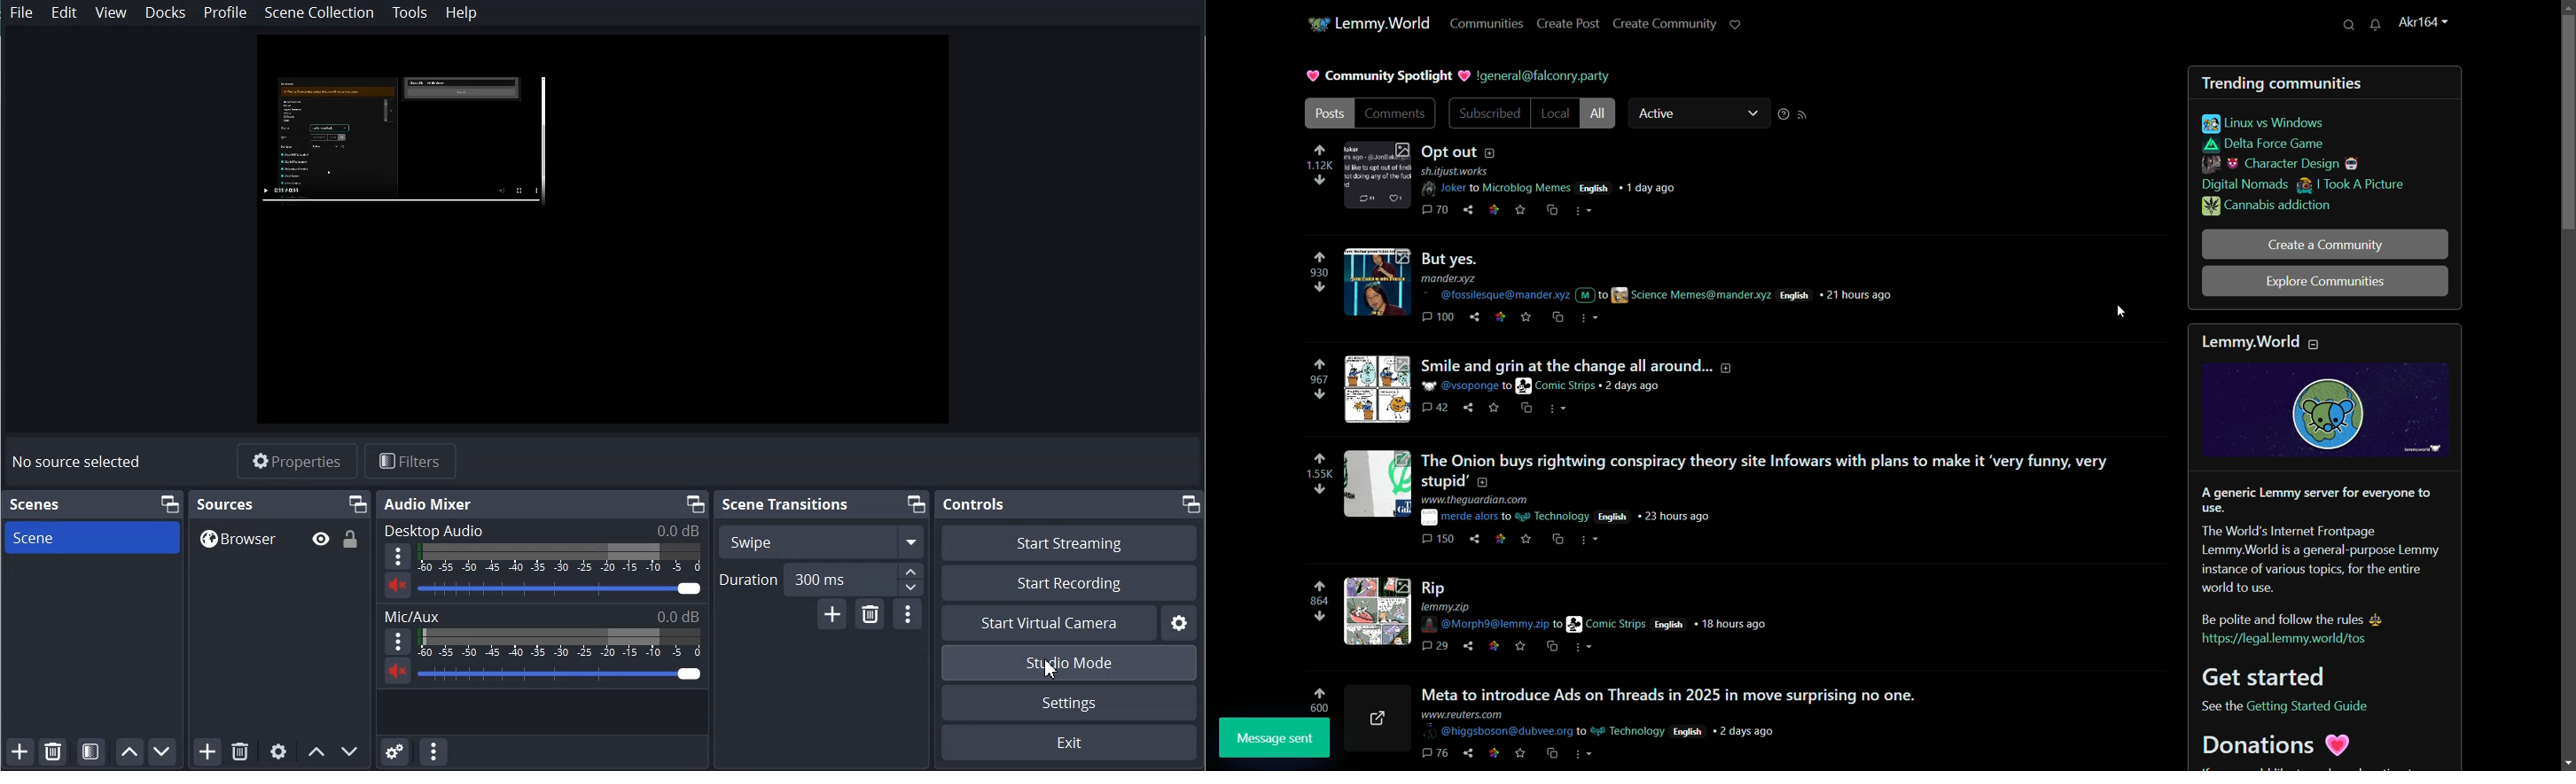 This screenshot has height=784, width=2576. I want to click on Audio Mixer, so click(430, 504).